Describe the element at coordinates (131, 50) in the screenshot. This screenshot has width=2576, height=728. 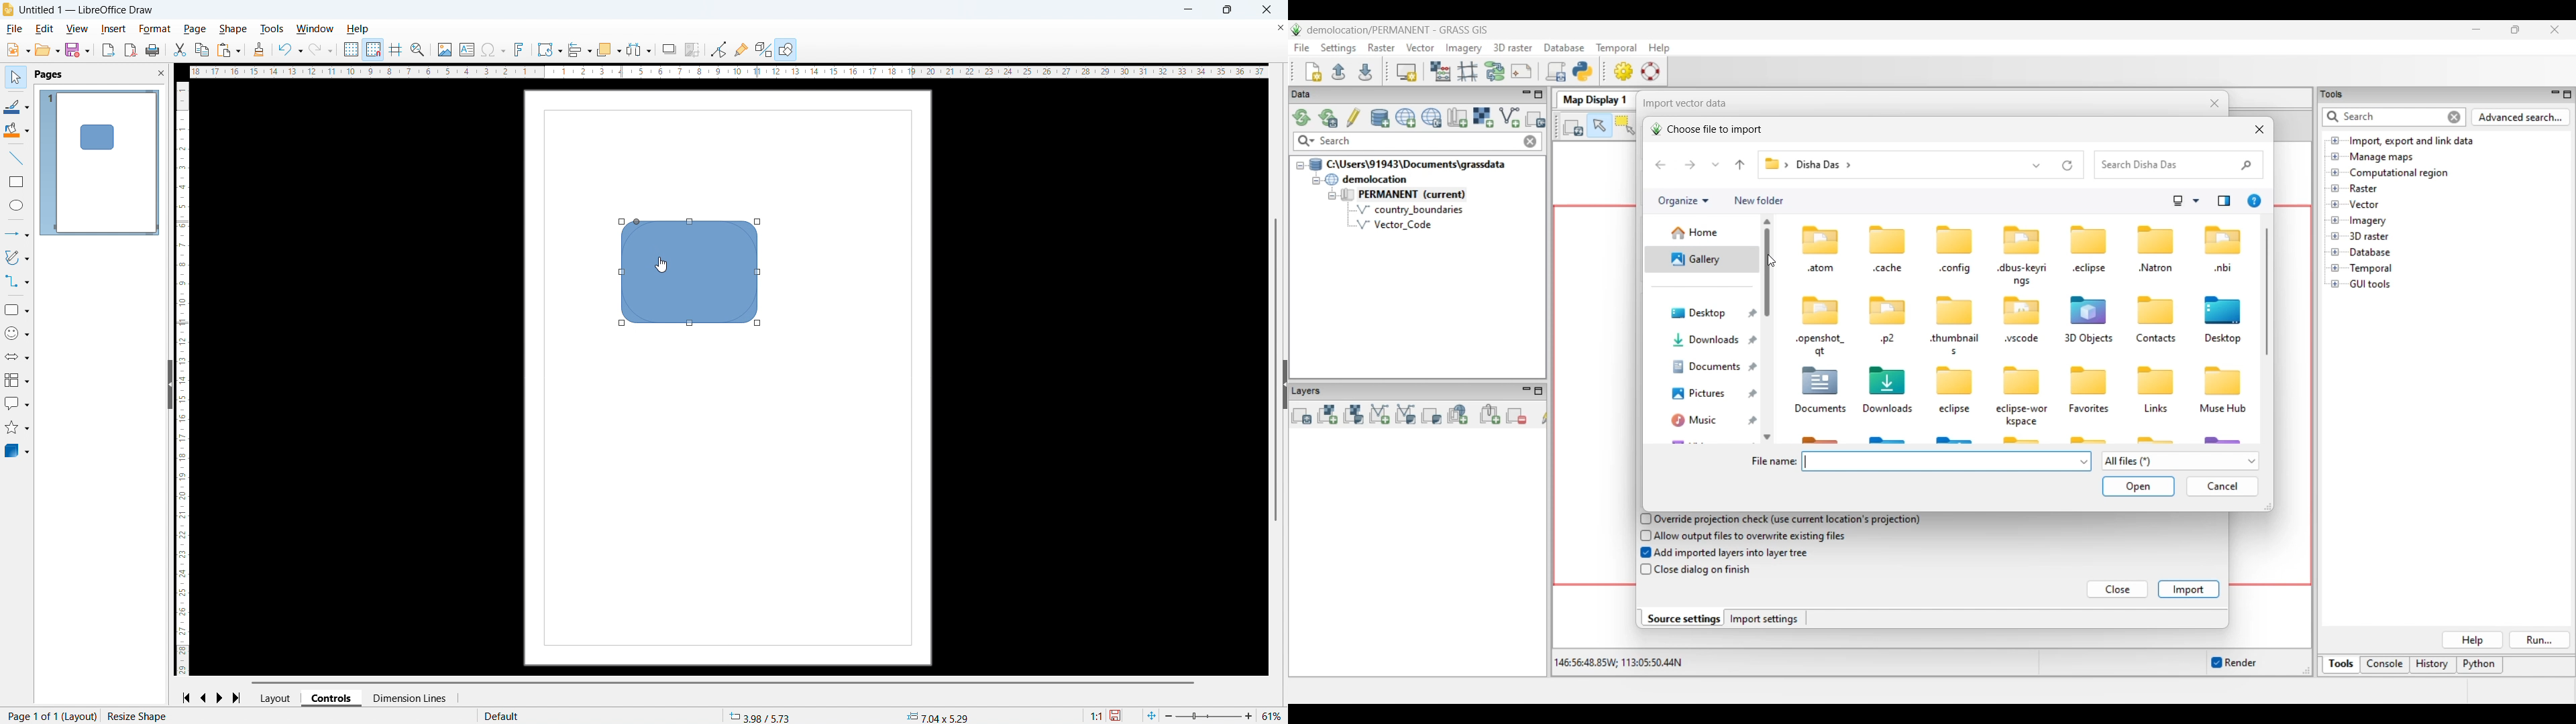
I see `Export as PDF ` at that location.